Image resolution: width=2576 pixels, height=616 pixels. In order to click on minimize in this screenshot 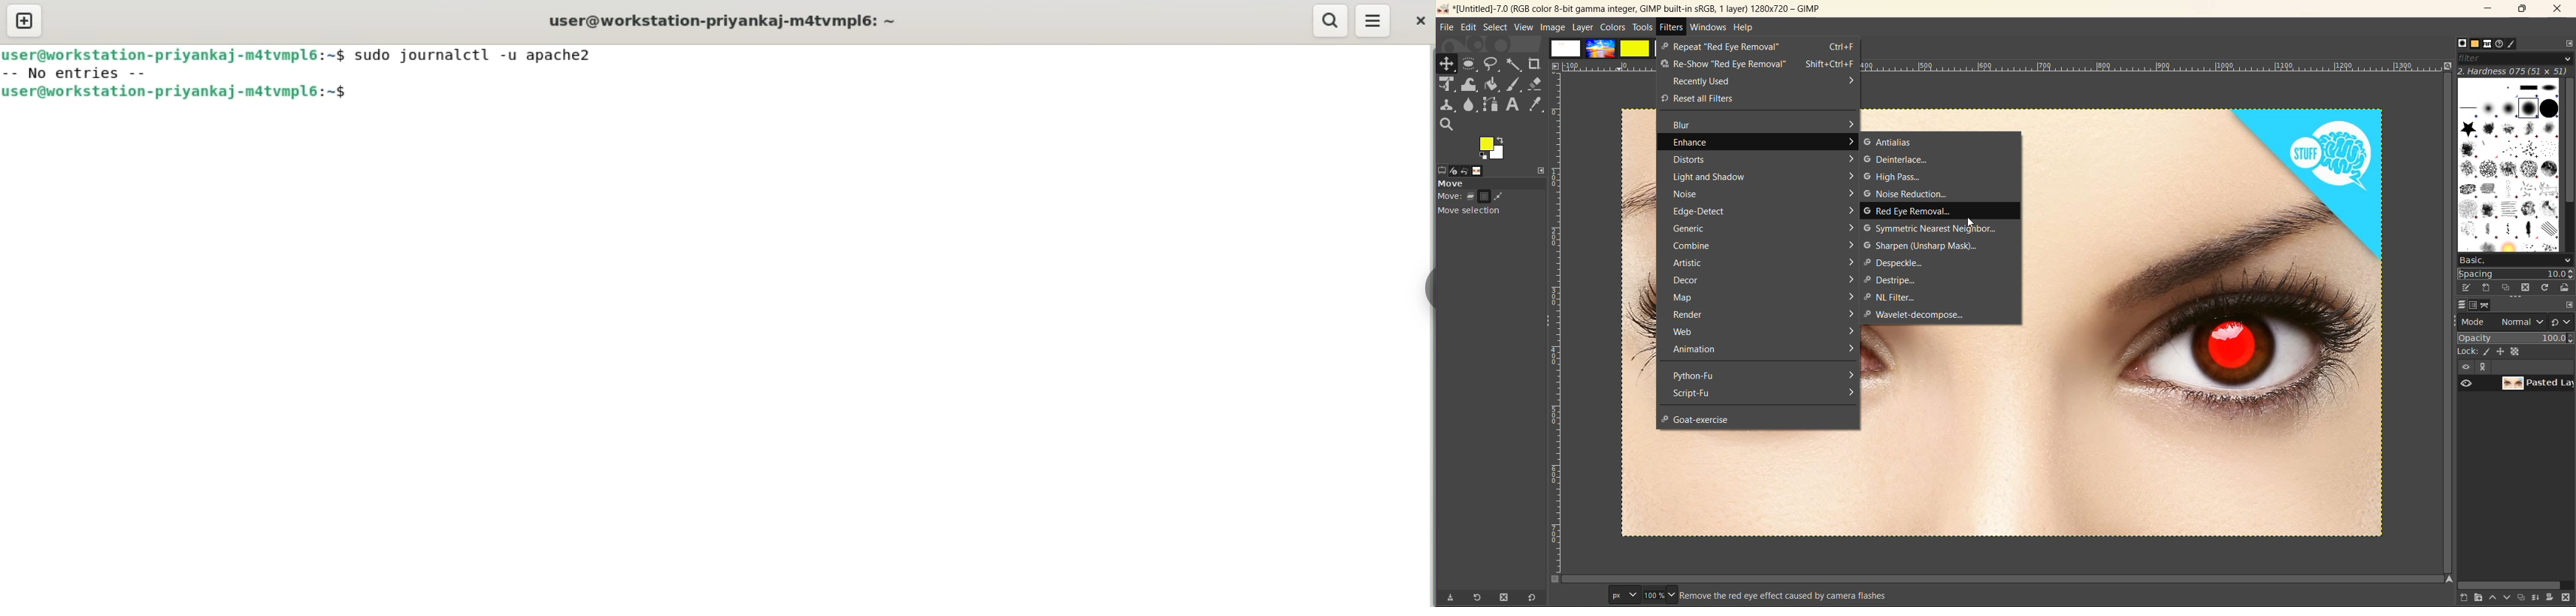, I will do `click(2486, 10)`.